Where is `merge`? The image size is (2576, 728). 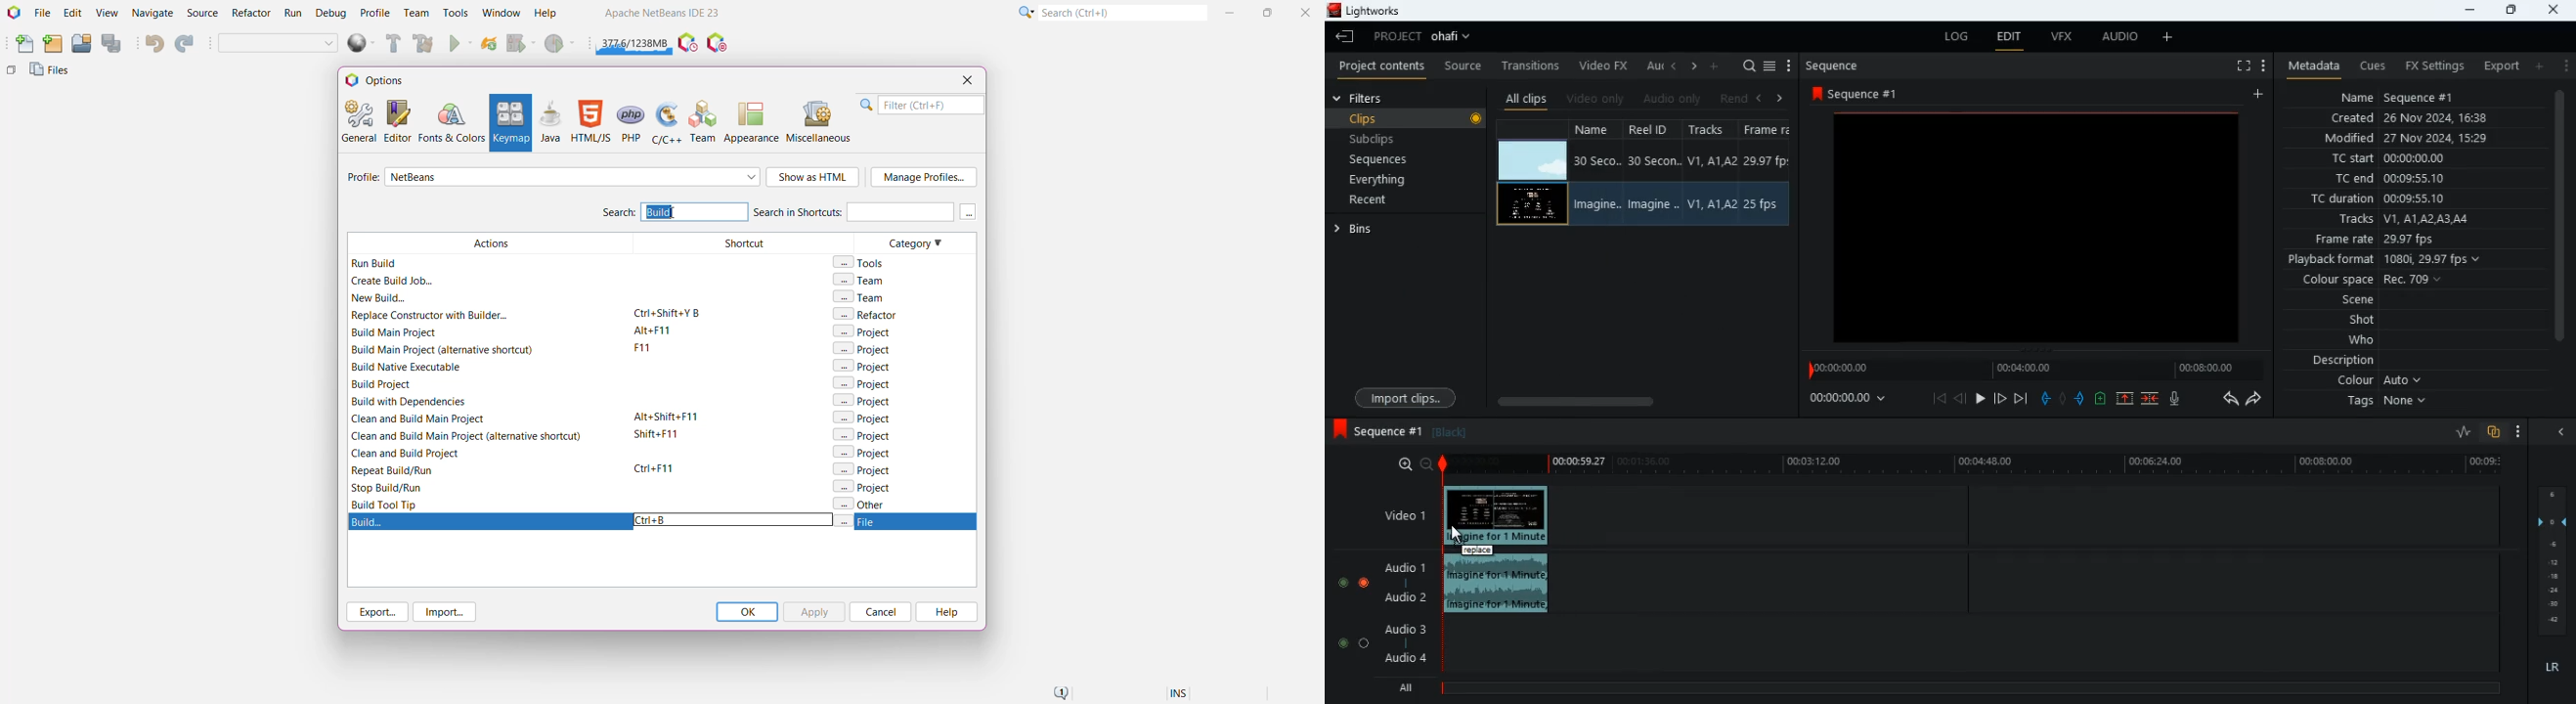 merge is located at coordinates (2152, 400).